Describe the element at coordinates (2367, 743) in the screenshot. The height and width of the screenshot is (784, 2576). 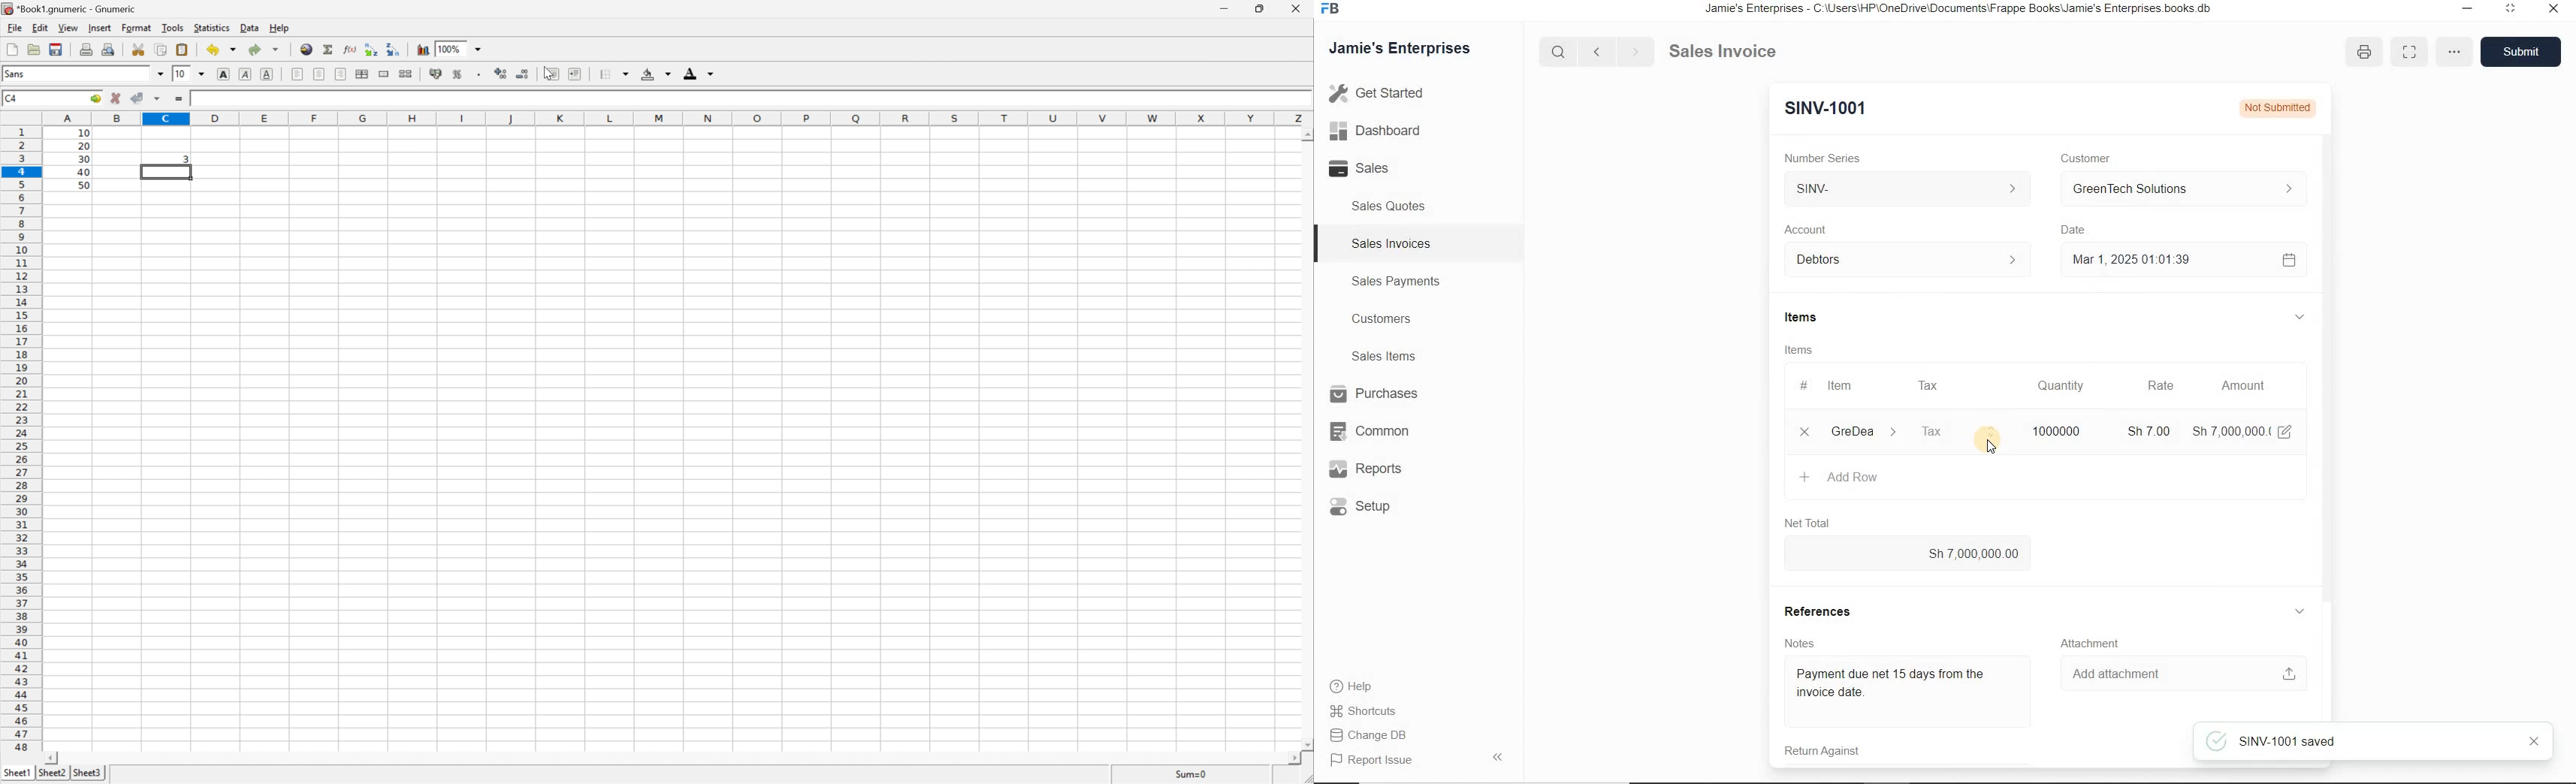
I see `SINV-1001 saved` at that location.